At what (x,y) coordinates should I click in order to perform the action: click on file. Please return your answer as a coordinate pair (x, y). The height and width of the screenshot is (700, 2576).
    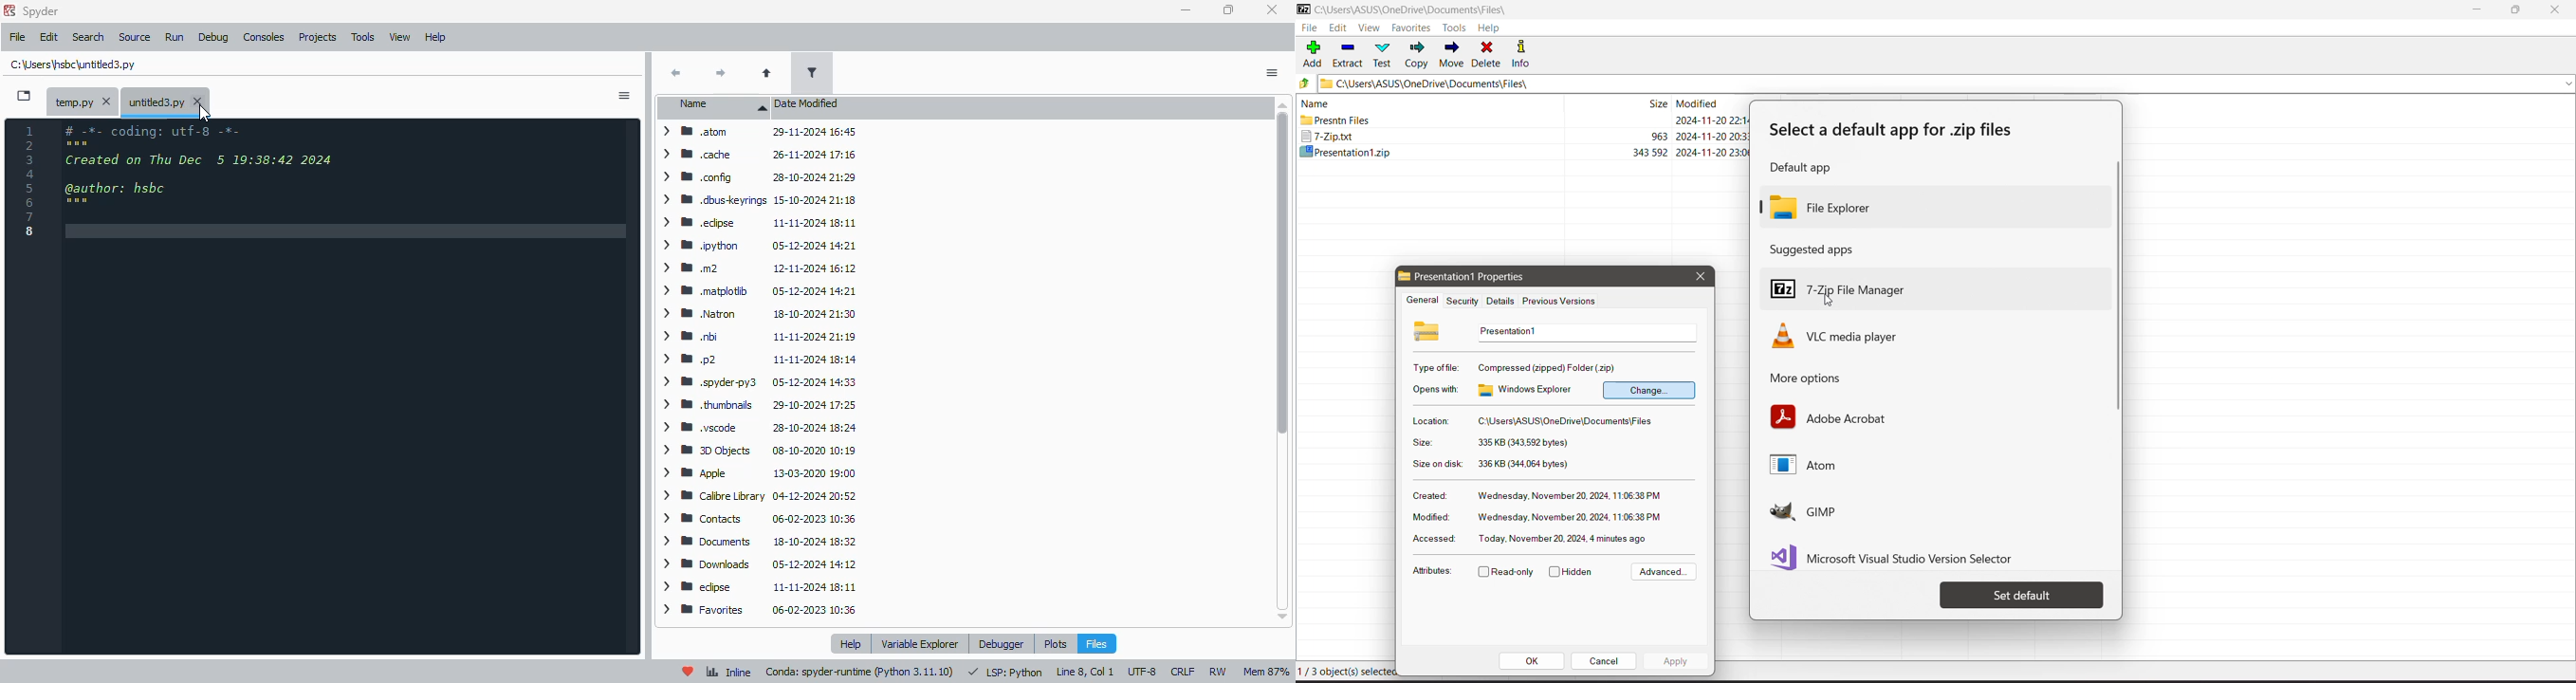
    Looking at the image, I should click on (18, 37).